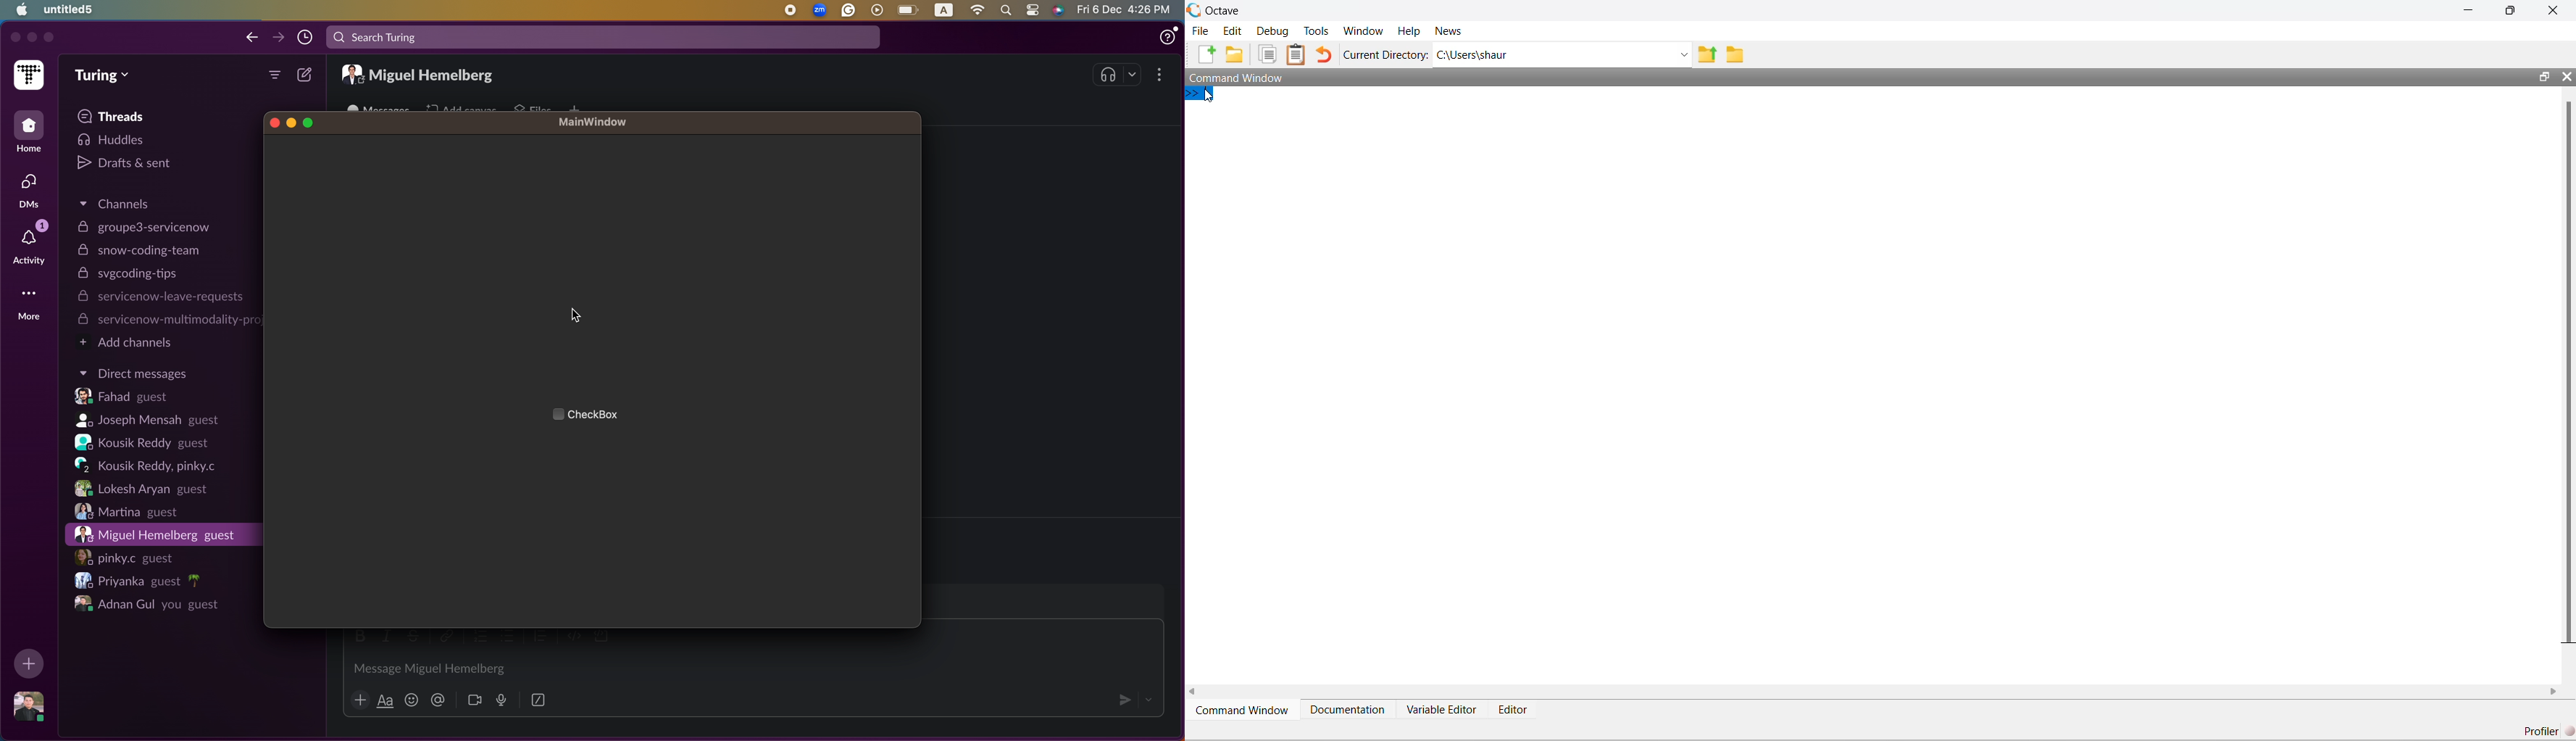 The image size is (2576, 756). What do you see at coordinates (1409, 31) in the screenshot?
I see `Help` at bounding box center [1409, 31].